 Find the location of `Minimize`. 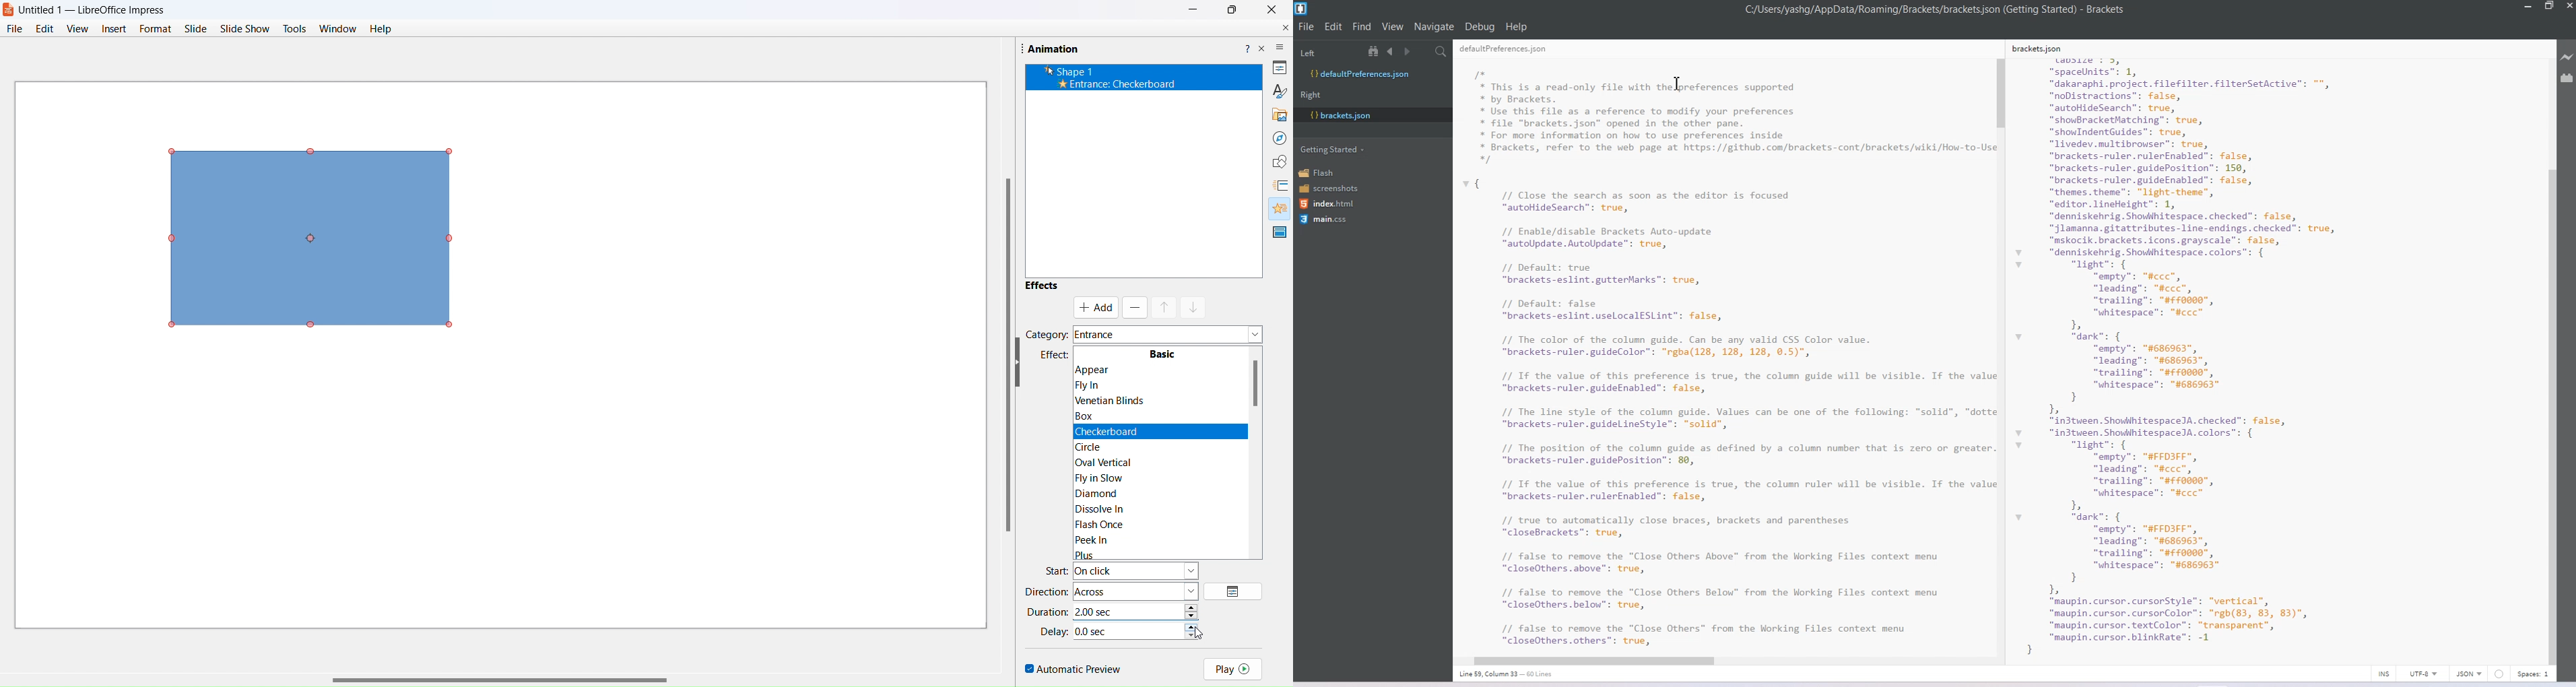

Minimize is located at coordinates (2529, 7).